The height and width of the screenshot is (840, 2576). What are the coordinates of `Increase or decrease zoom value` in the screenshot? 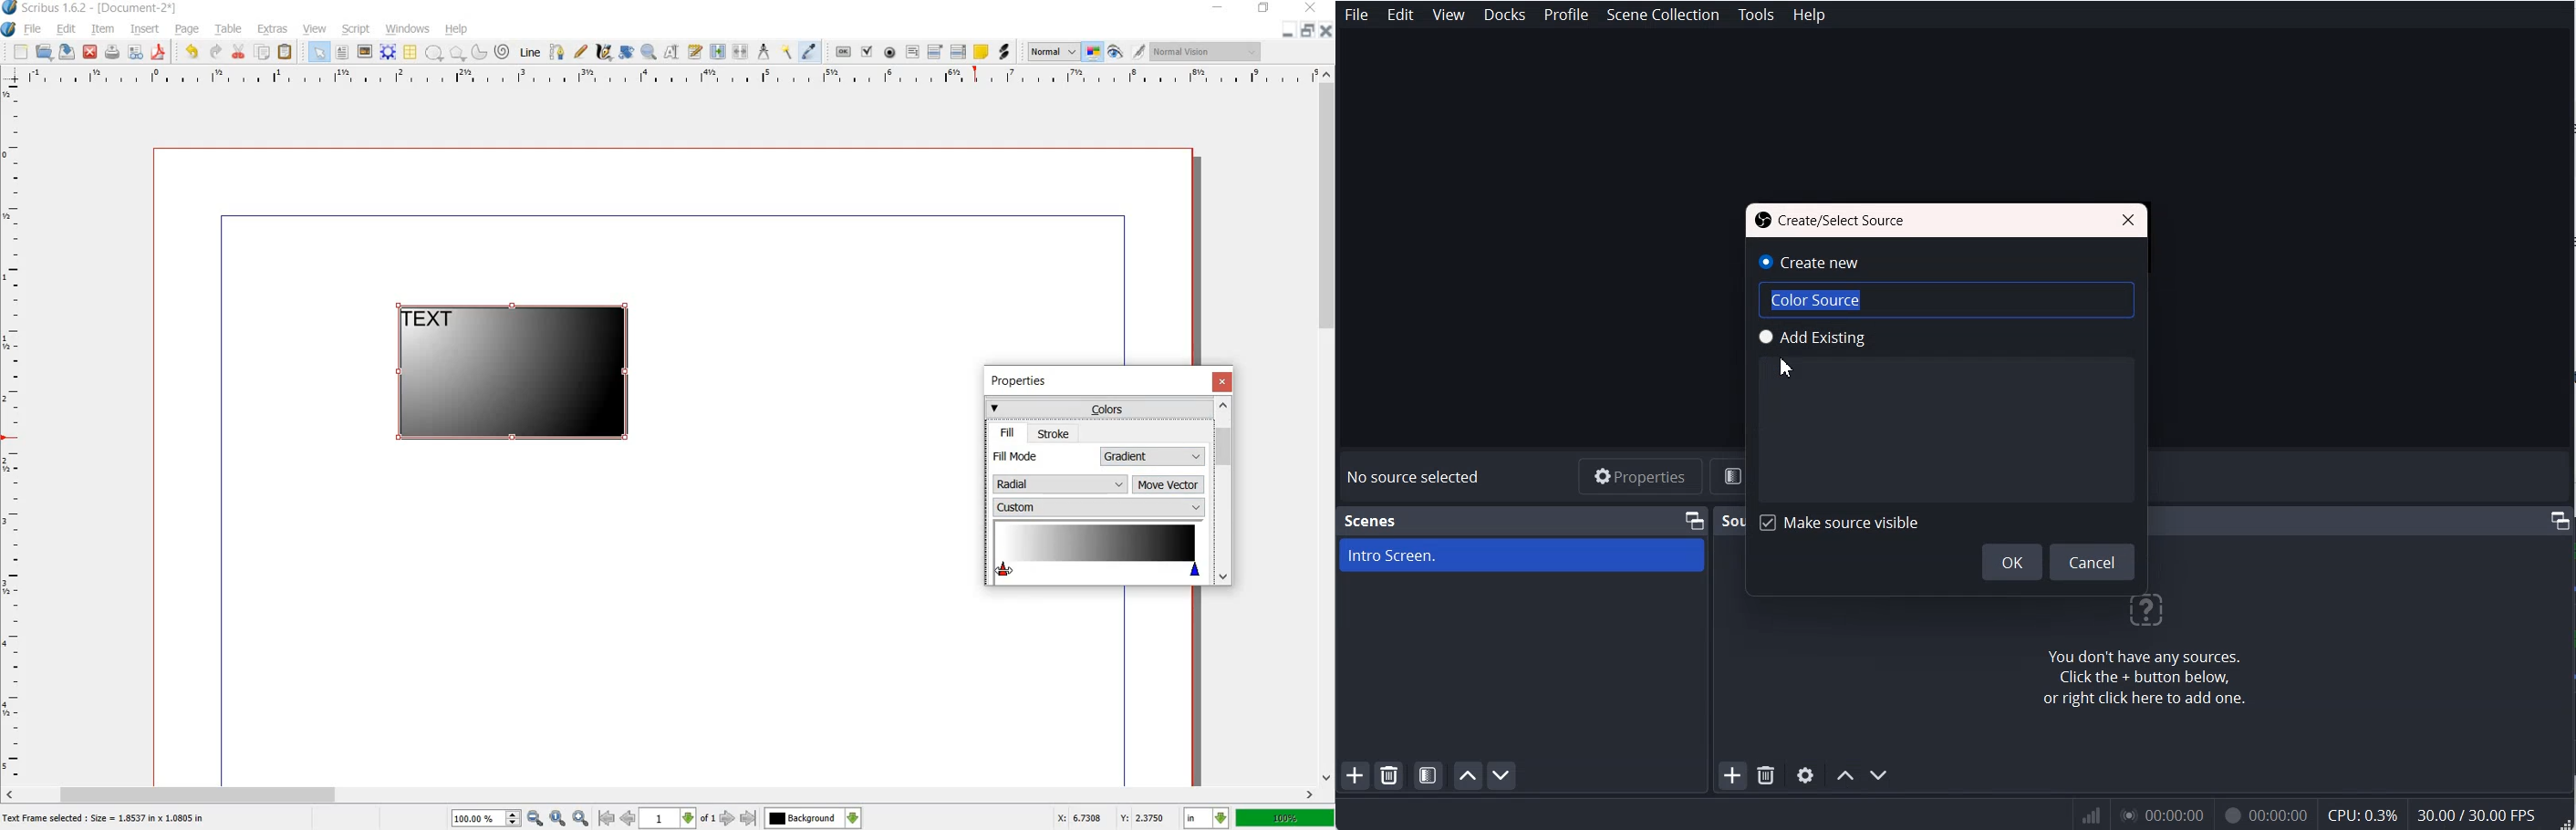 It's located at (514, 819).